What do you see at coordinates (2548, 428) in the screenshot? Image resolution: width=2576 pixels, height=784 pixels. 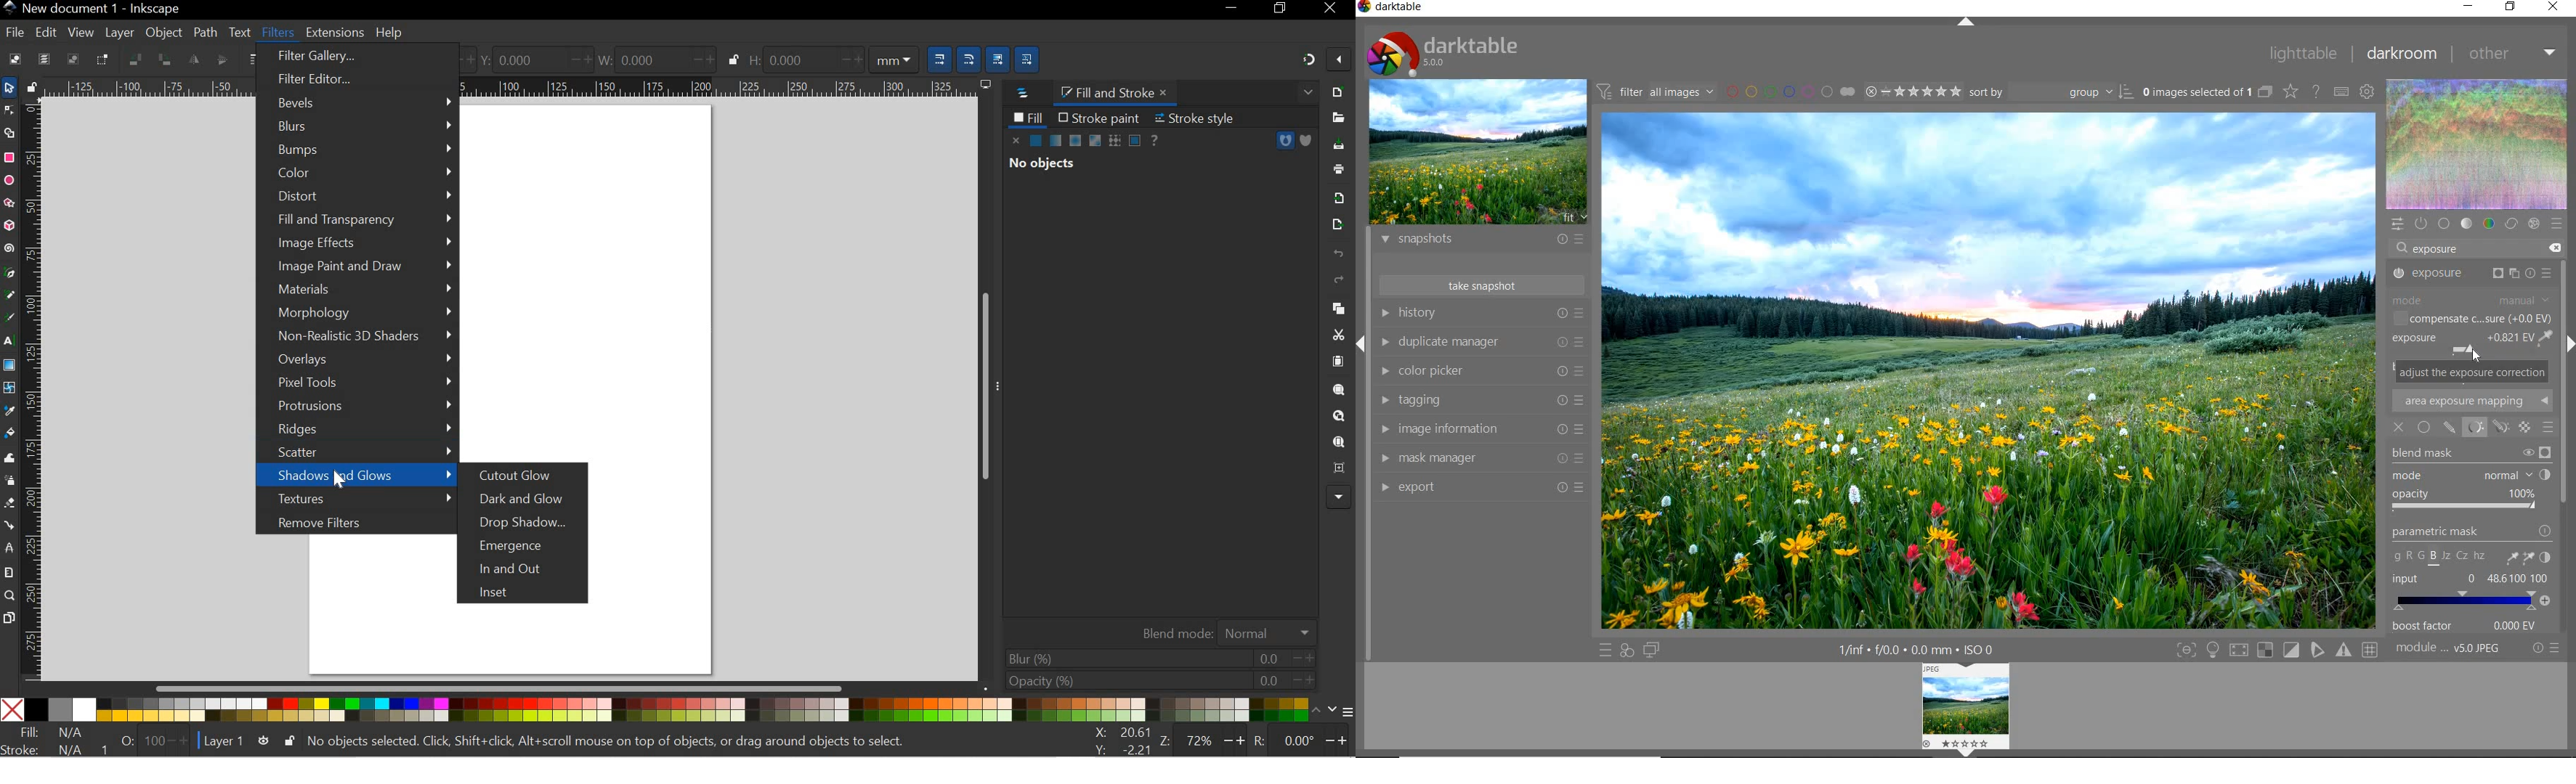 I see `BLENDING OPTIONS` at bounding box center [2548, 428].